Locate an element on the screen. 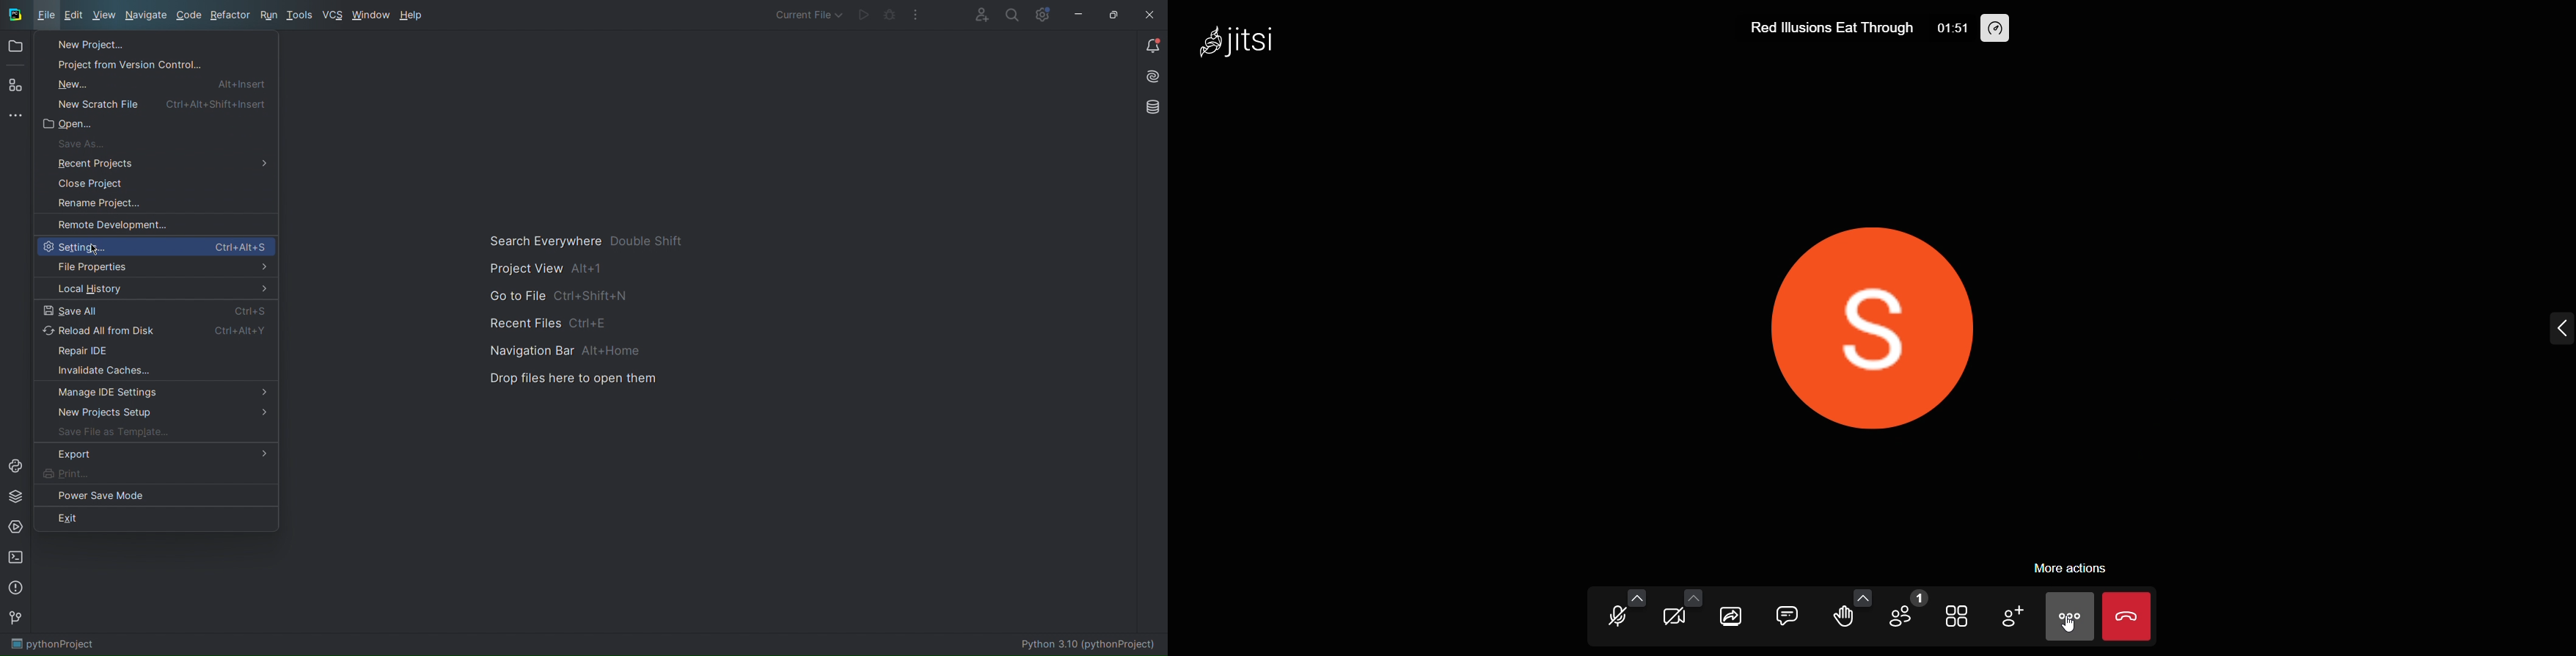  01:51 is located at coordinates (1950, 28).